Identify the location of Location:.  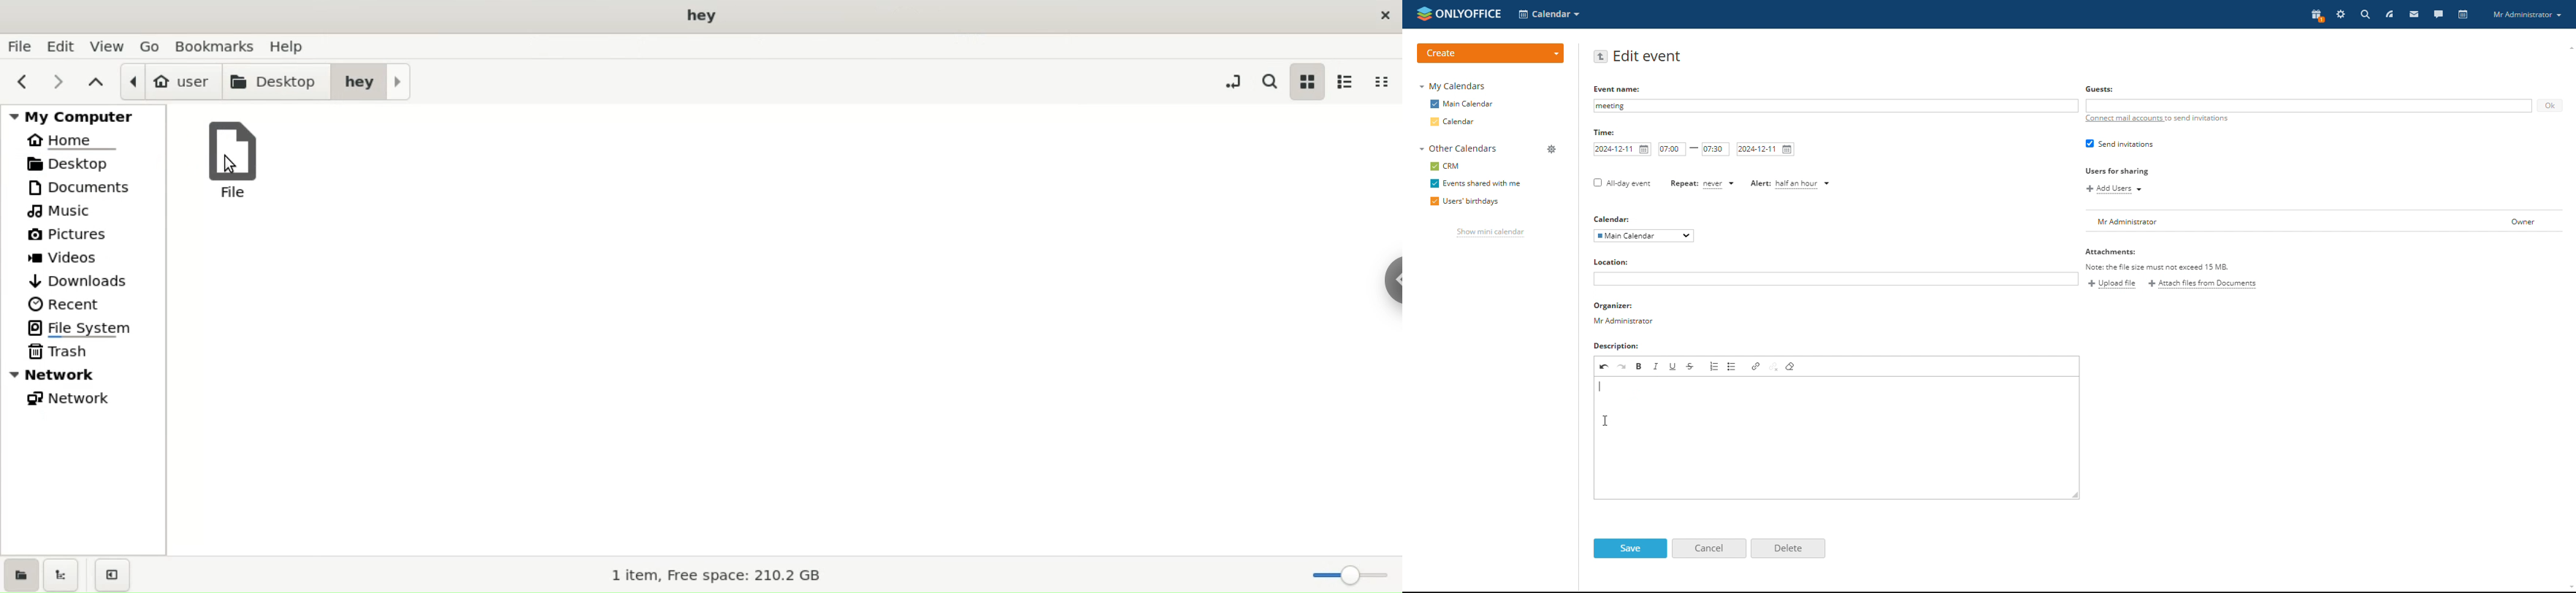
(1613, 263).